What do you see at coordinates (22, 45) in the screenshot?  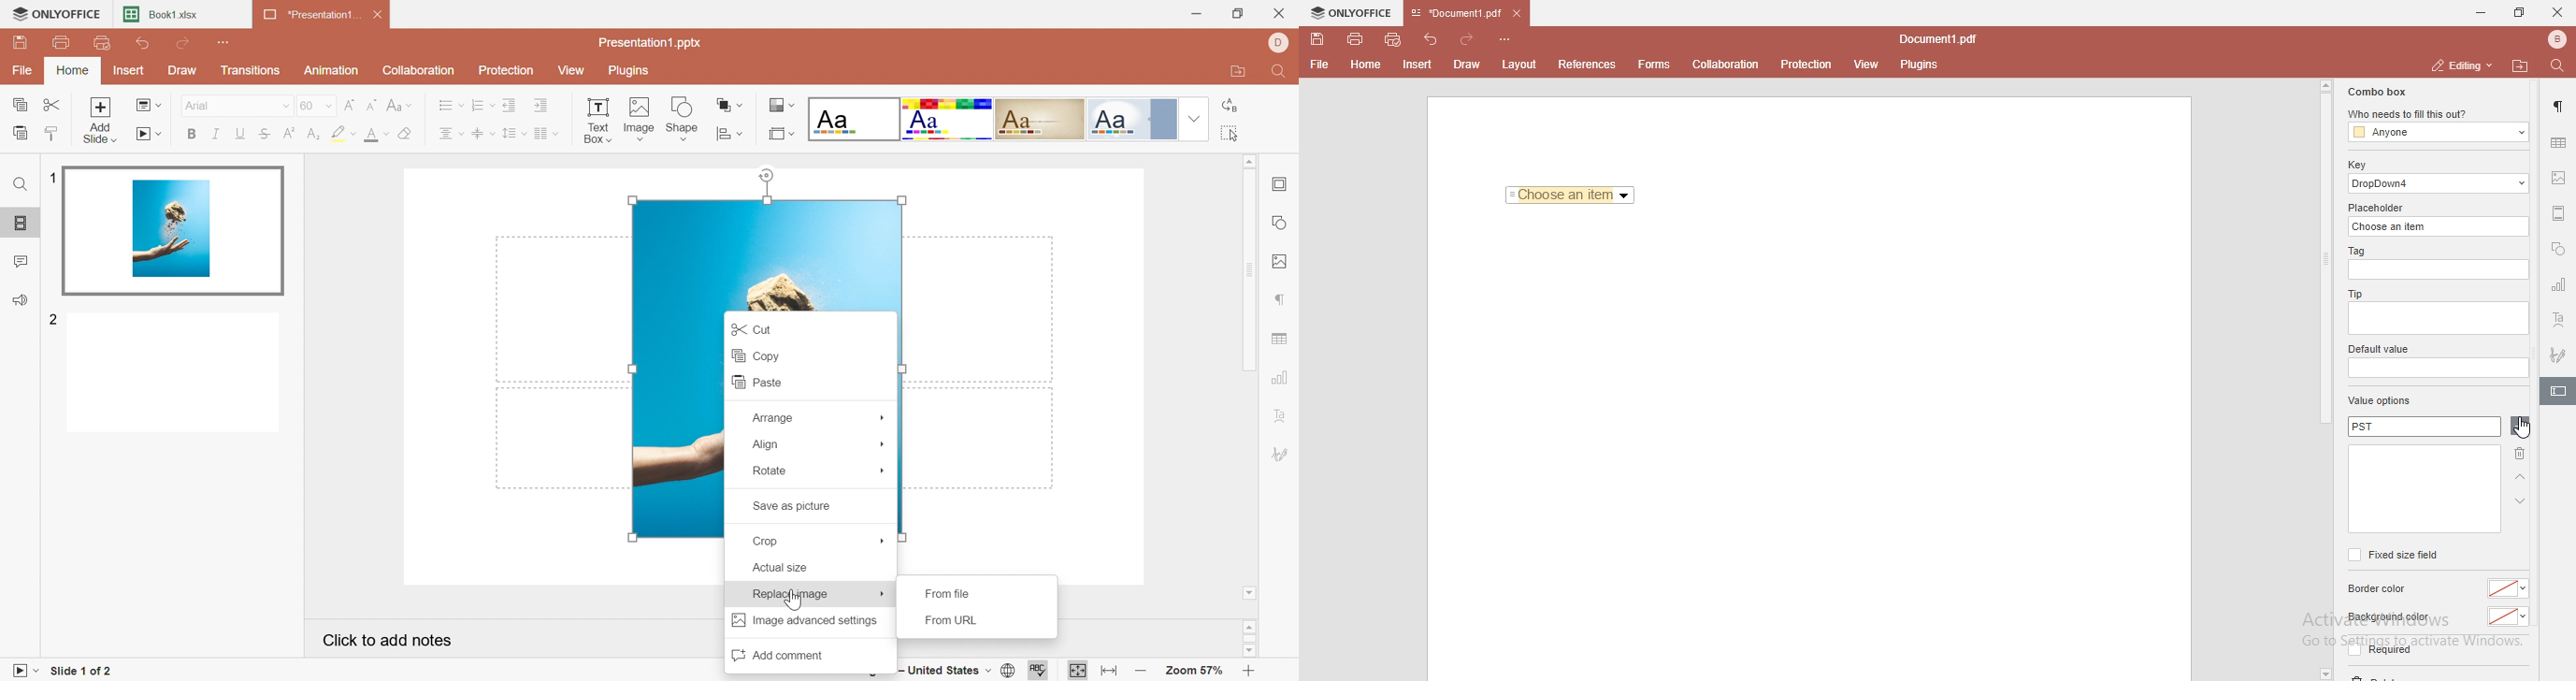 I see `Save` at bounding box center [22, 45].